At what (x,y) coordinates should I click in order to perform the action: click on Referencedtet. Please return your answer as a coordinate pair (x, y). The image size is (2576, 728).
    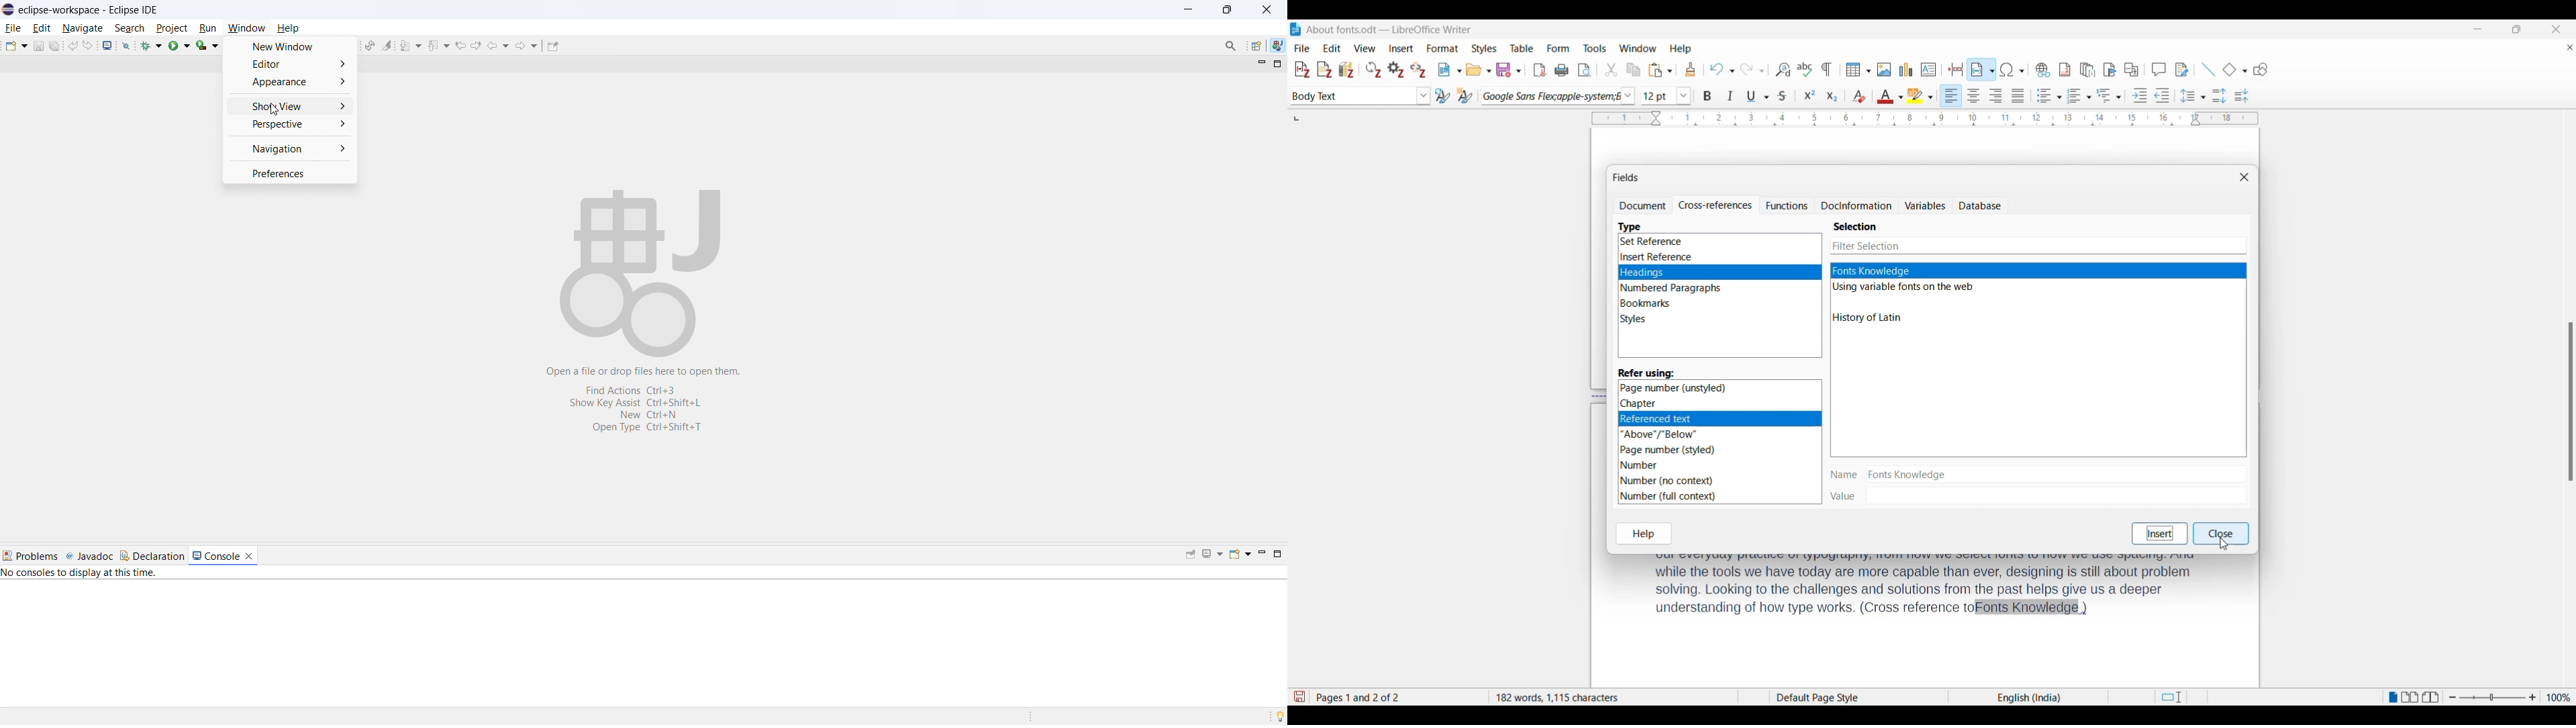
    Looking at the image, I should click on (1718, 418).